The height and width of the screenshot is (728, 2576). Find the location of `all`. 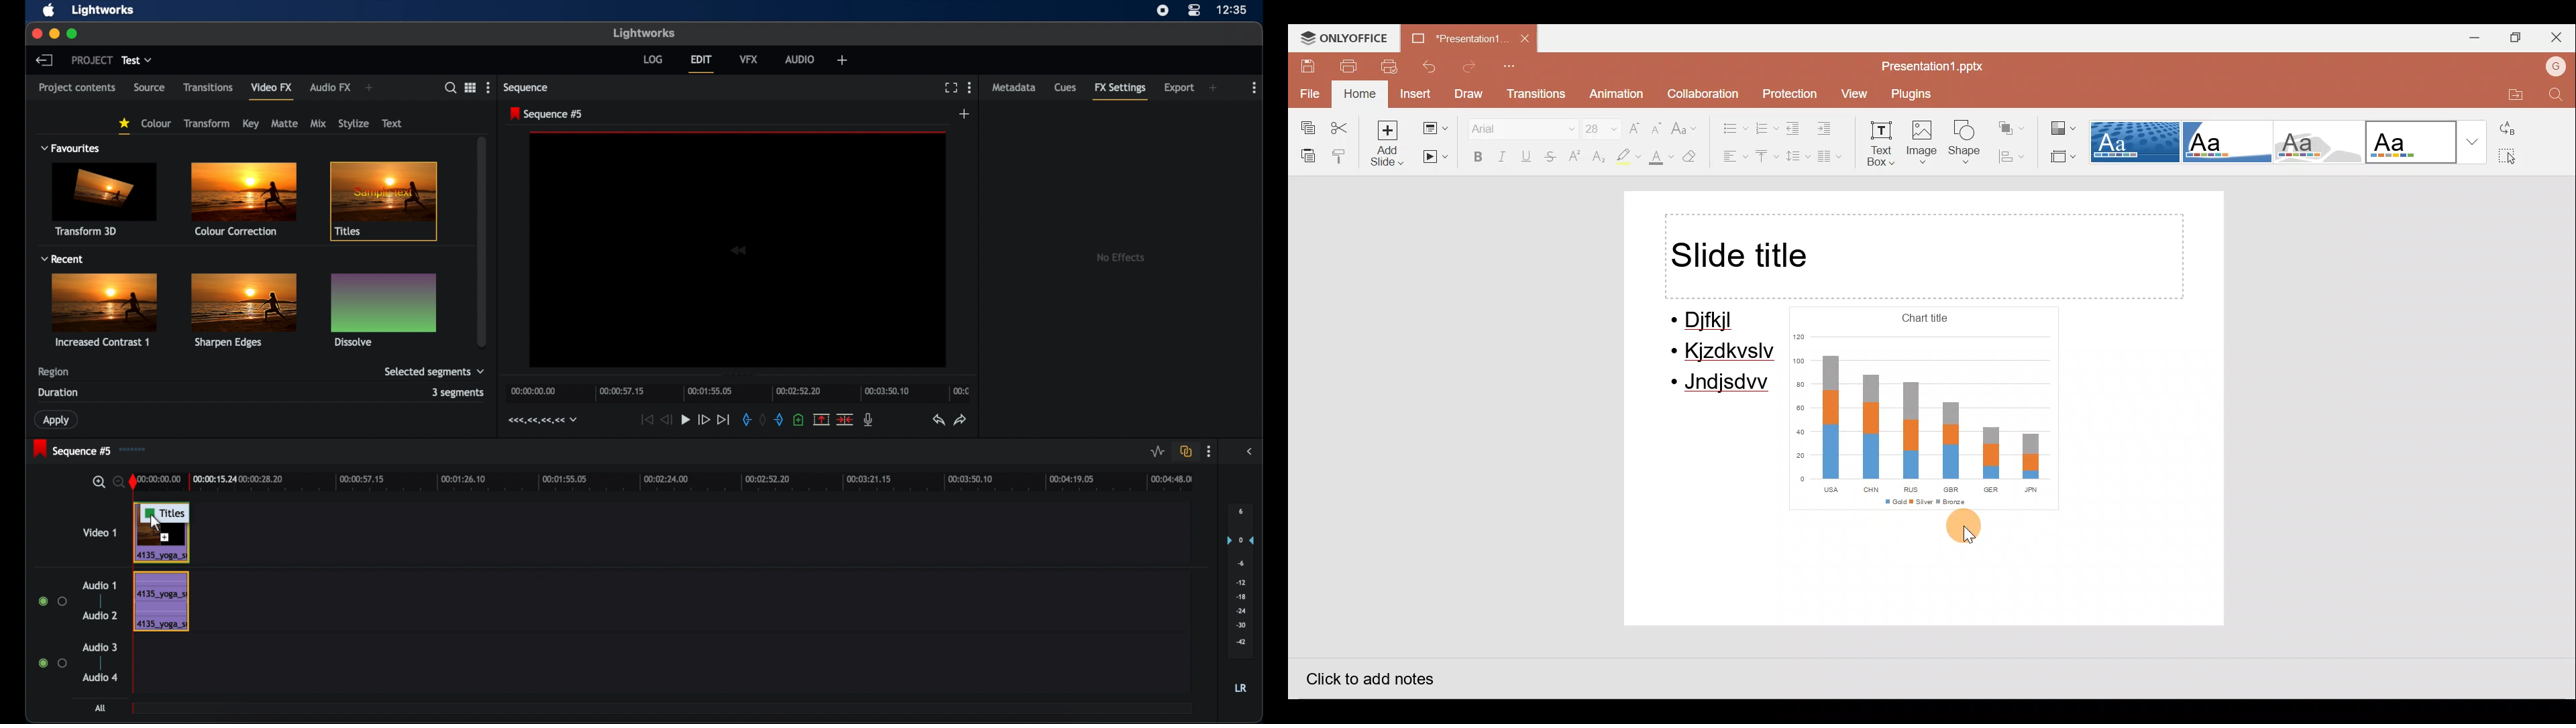

all is located at coordinates (102, 709).